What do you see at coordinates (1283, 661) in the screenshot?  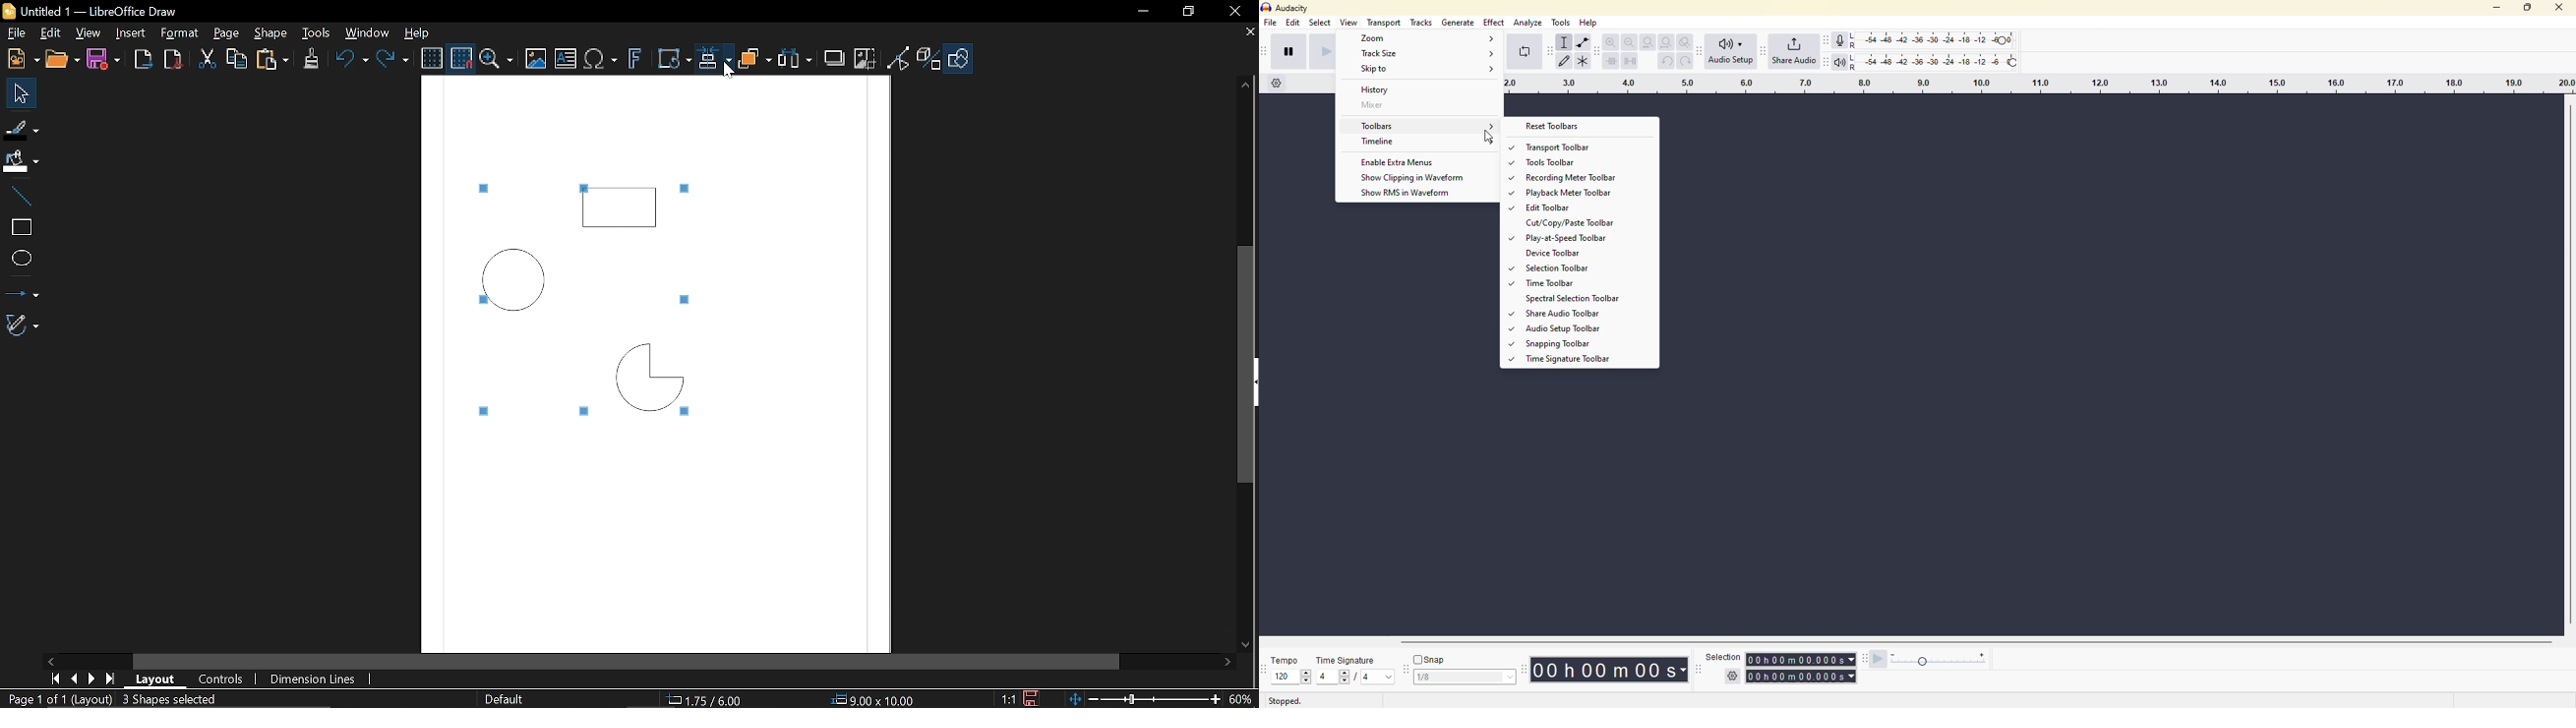 I see `tempo` at bounding box center [1283, 661].